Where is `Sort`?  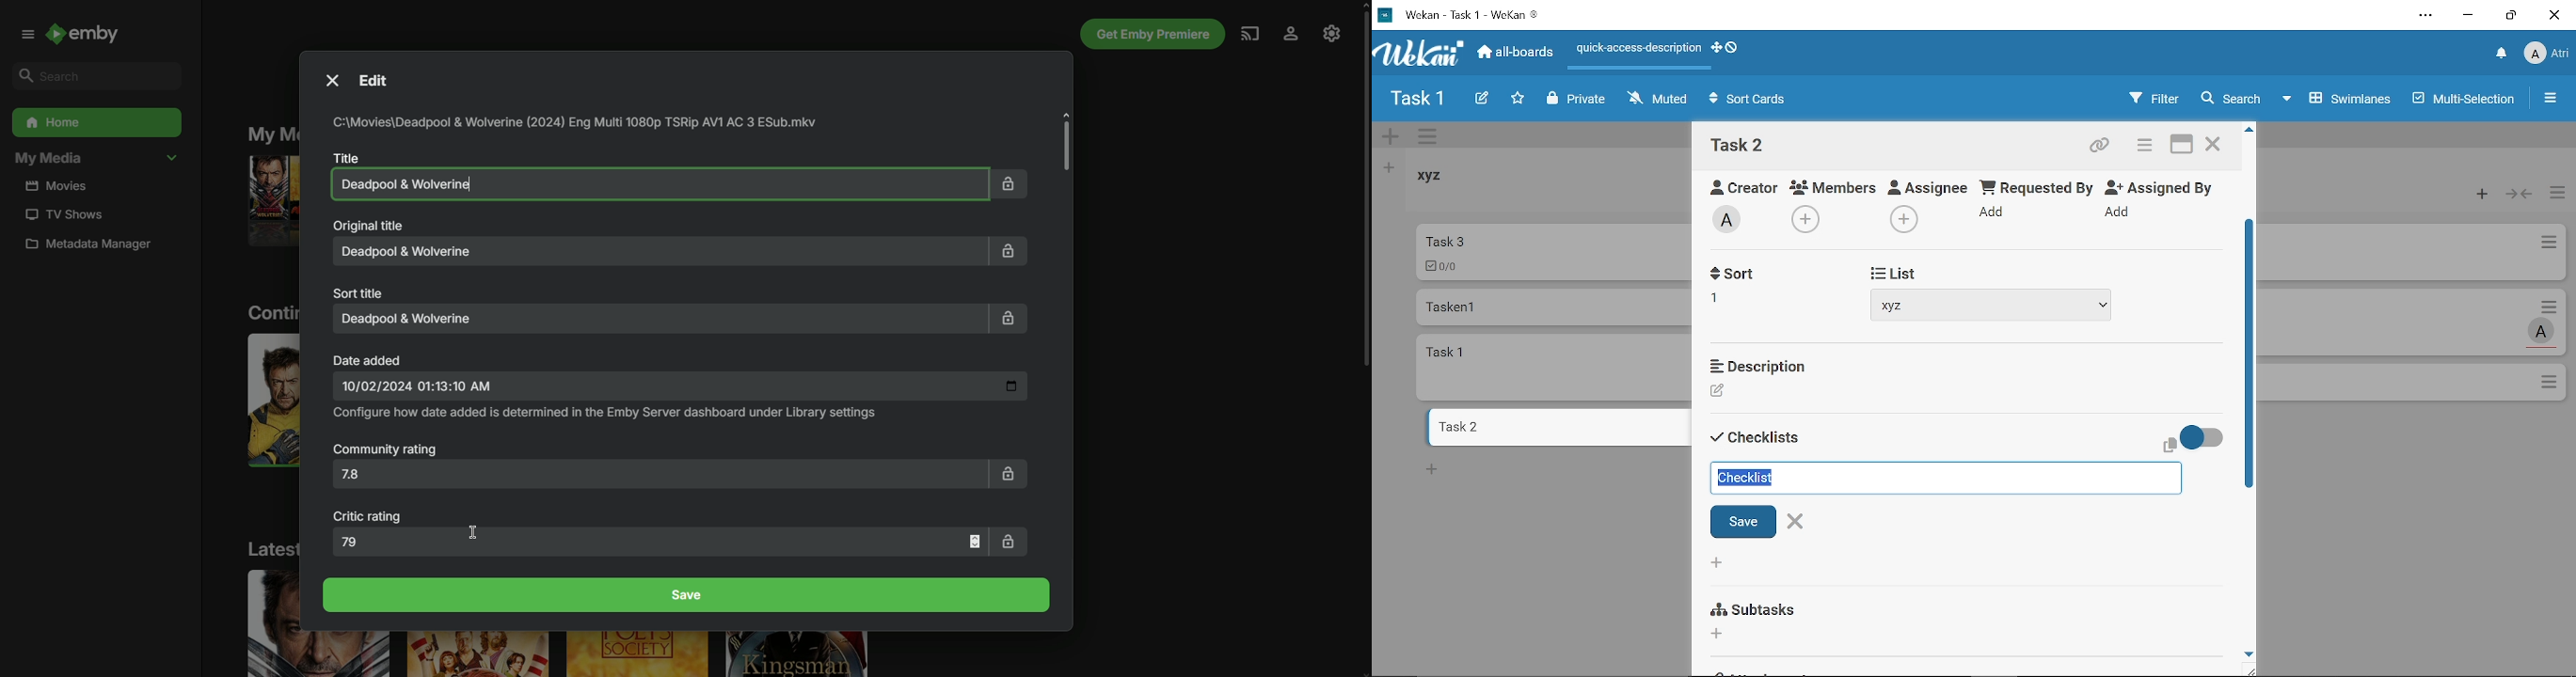 Sort is located at coordinates (1757, 437).